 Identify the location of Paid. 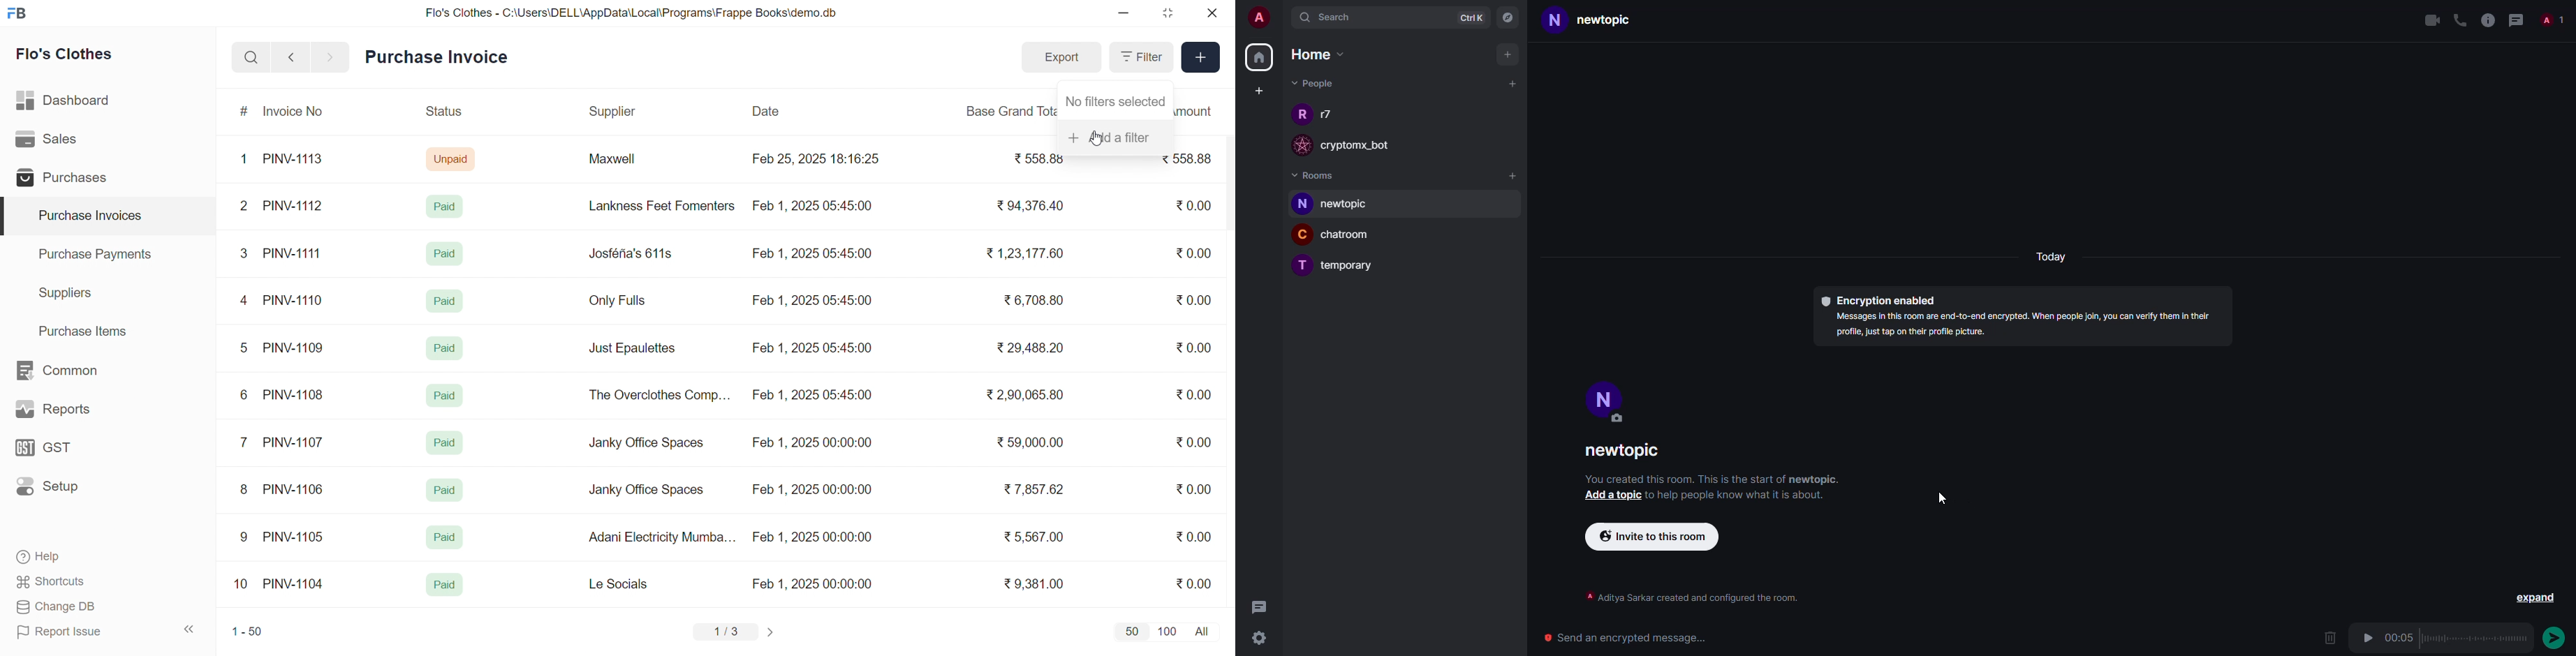
(445, 396).